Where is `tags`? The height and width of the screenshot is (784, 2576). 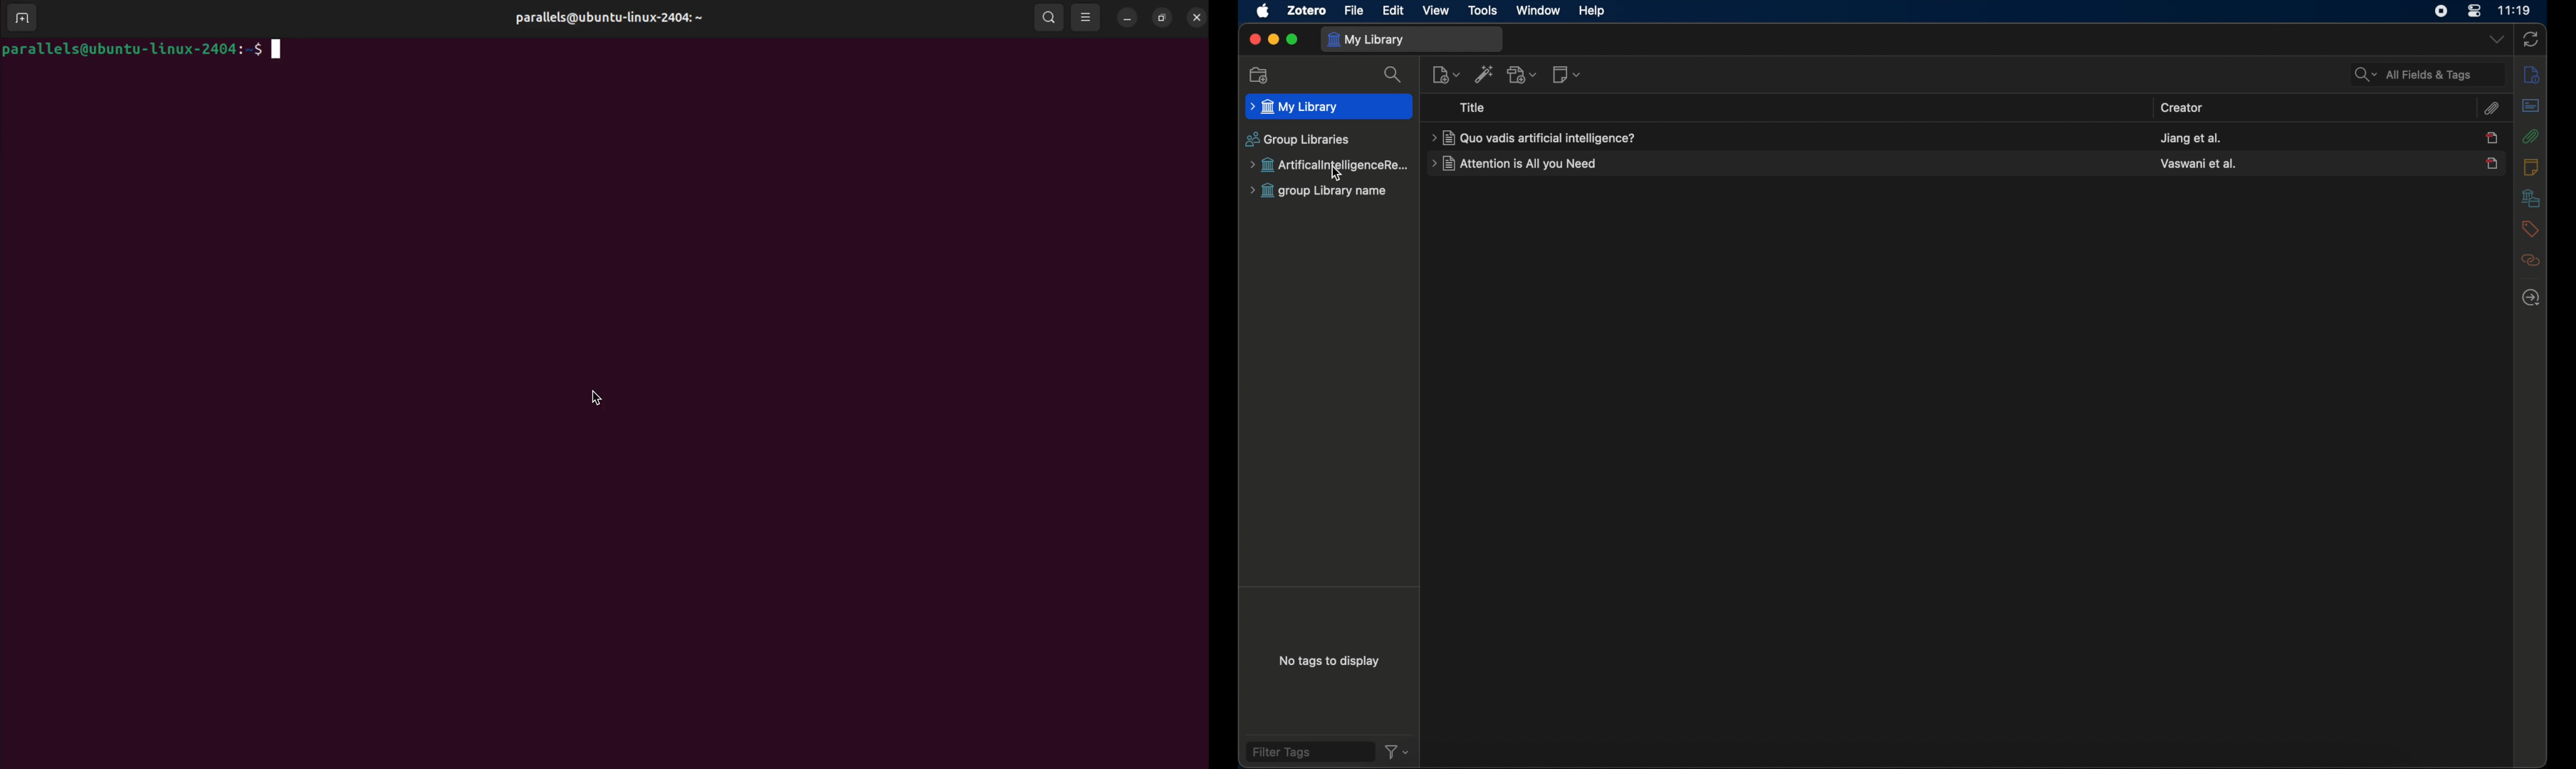 tags is located at coordinates (2529, 228).